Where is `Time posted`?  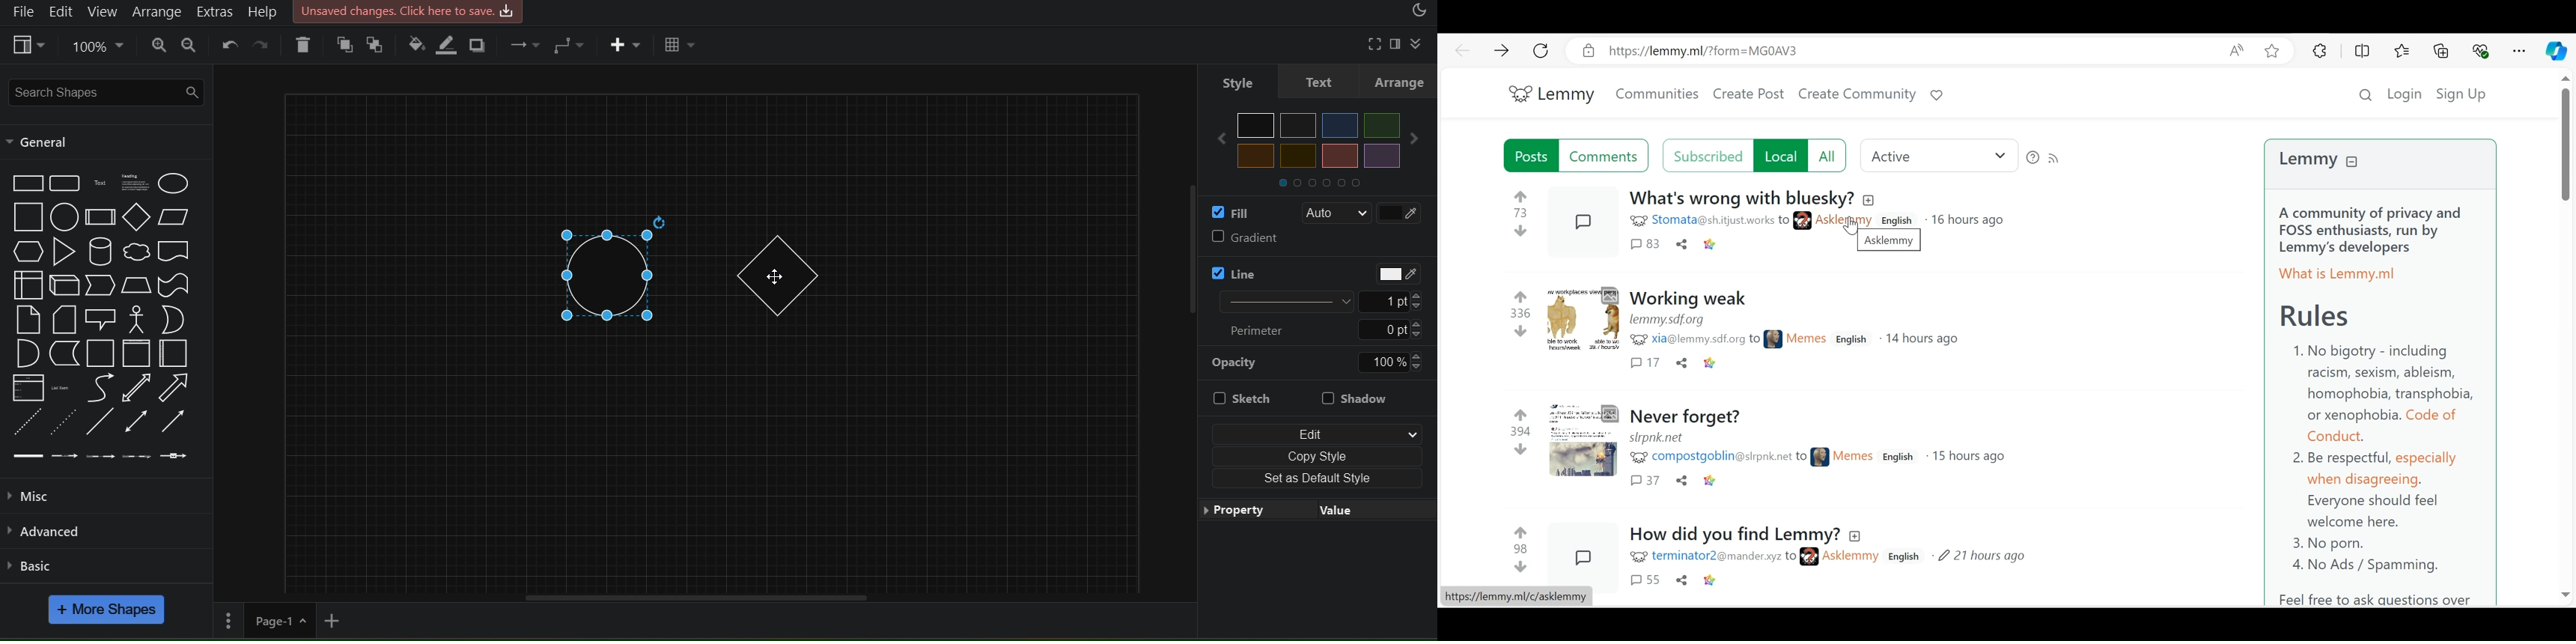 Time posted is located at coordinates (1967, 457).